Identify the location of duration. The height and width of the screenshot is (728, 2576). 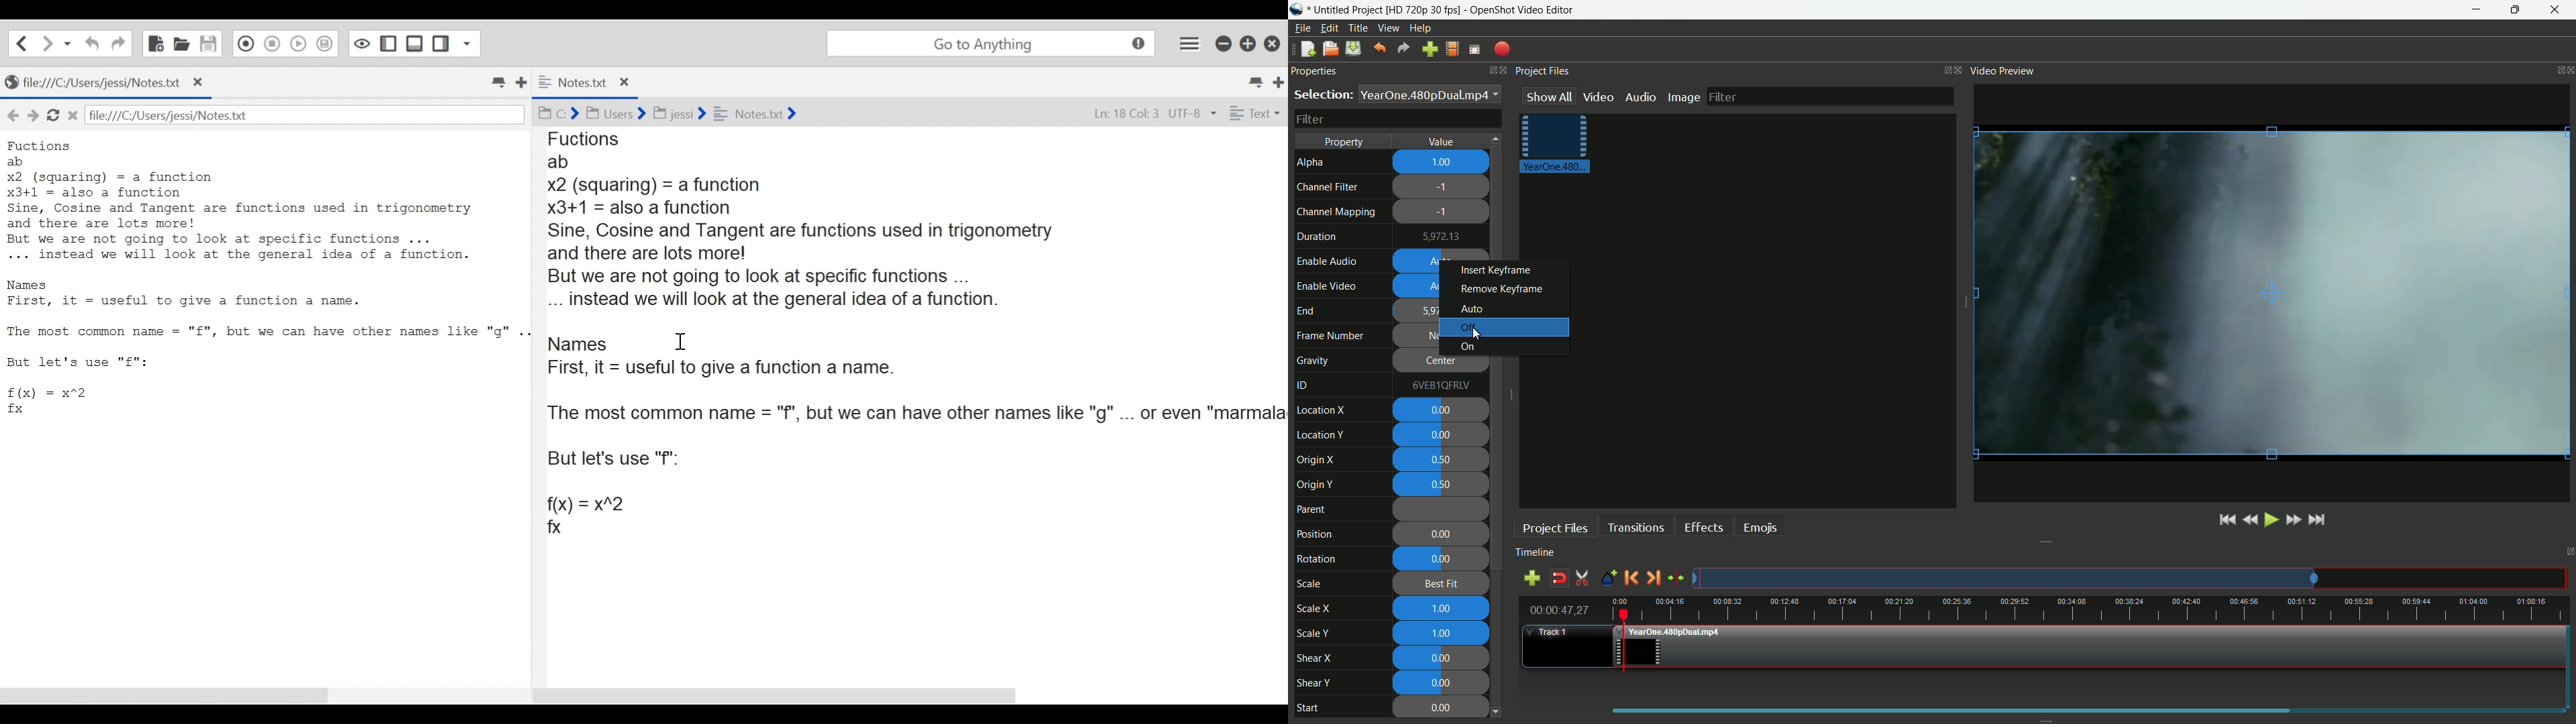
(1315, 237).